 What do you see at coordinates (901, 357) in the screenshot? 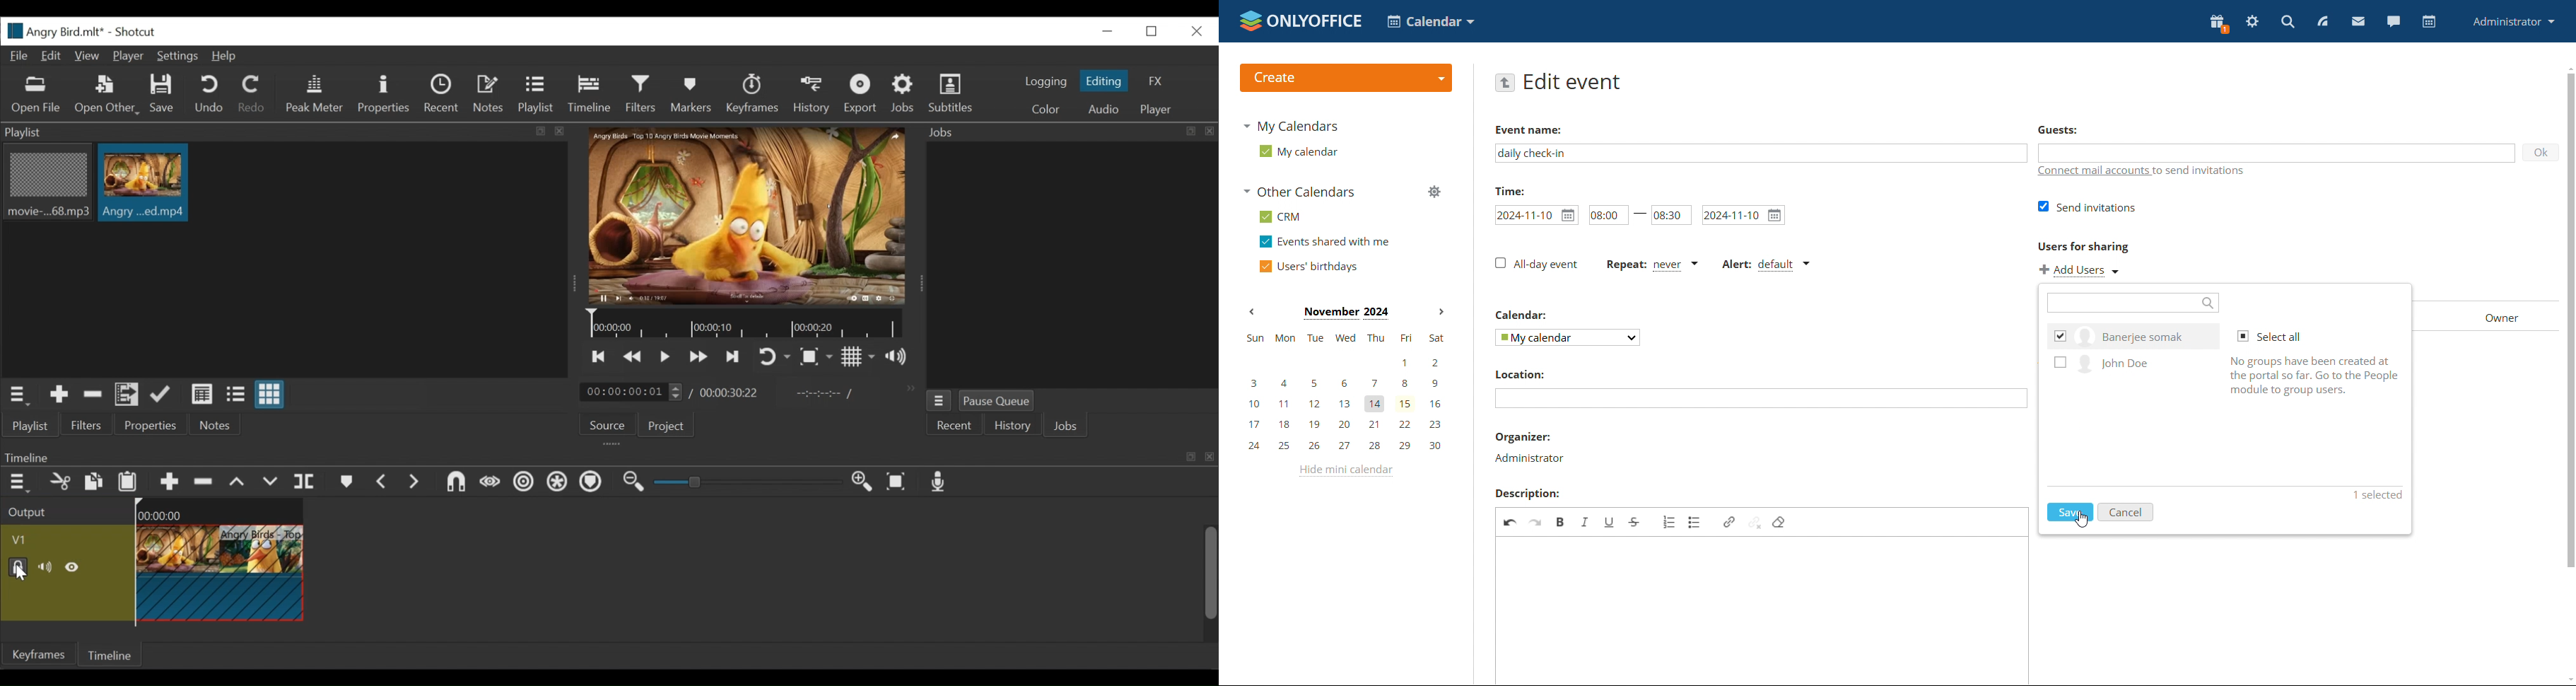
I see `Show volume control` at bounding box center [901, 357].